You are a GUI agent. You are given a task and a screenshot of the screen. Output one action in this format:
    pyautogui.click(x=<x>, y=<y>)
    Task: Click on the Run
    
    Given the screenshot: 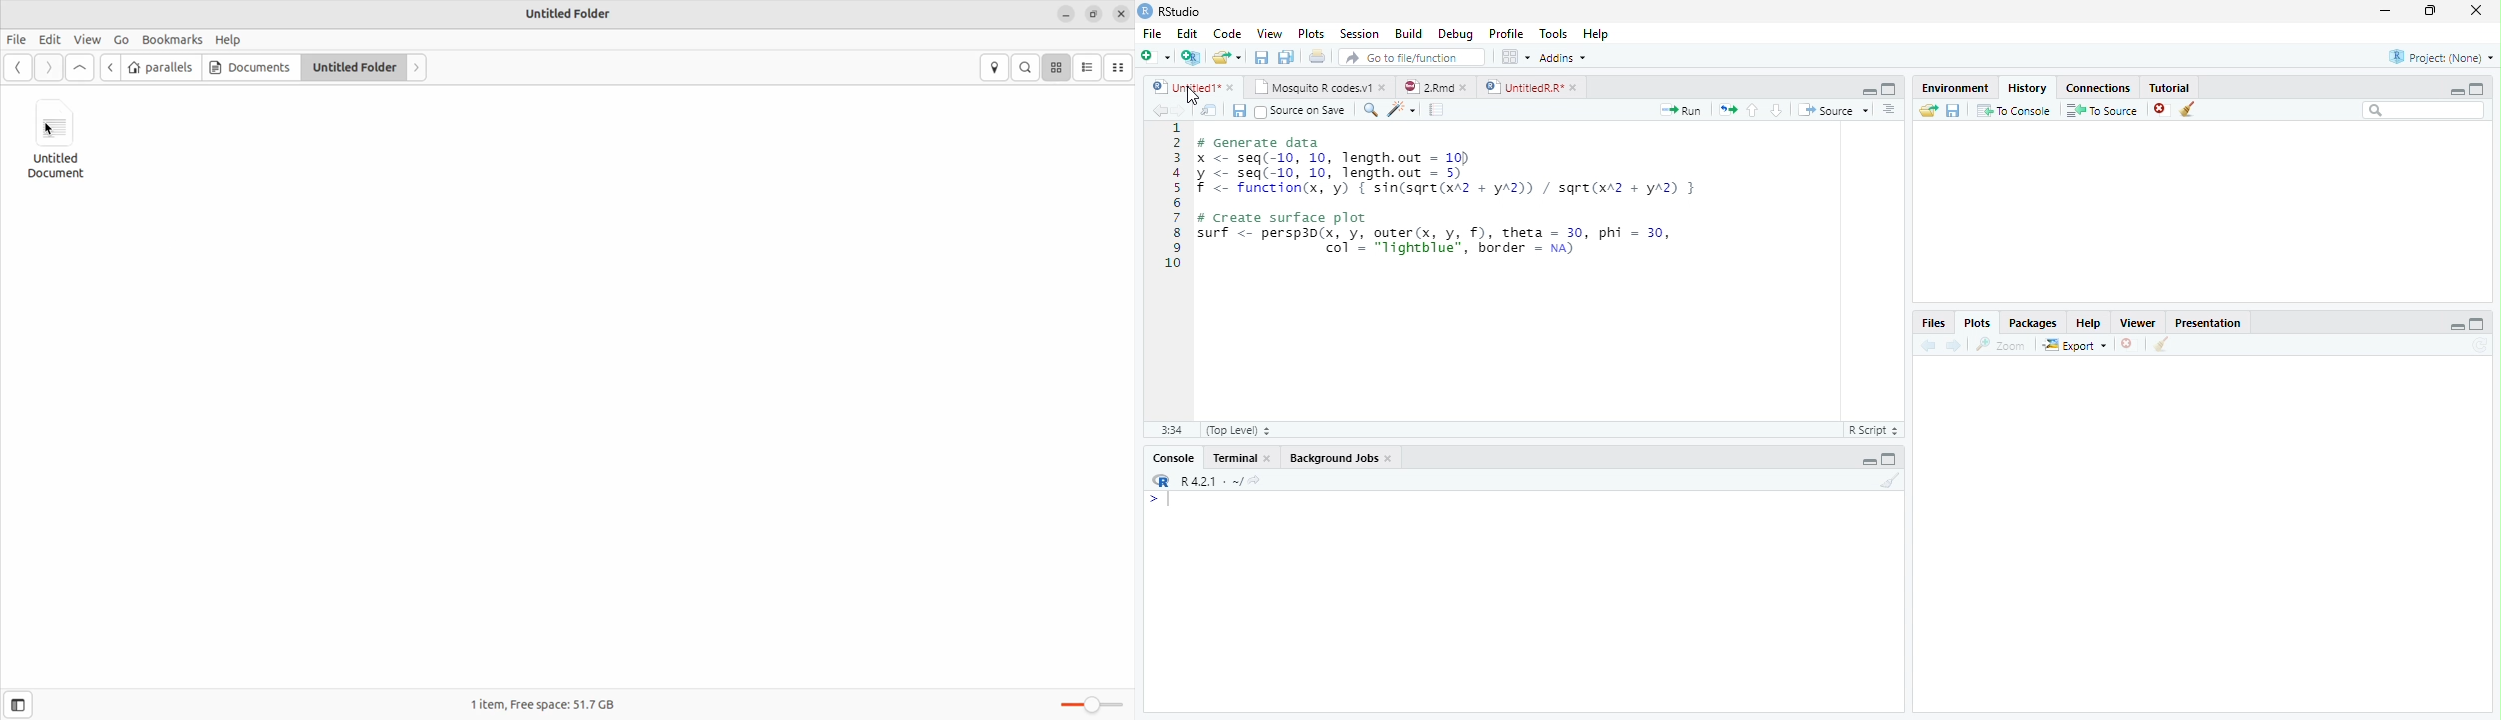 What is the action you would take?
    pyautogui.click(x=1679, y=110)
    